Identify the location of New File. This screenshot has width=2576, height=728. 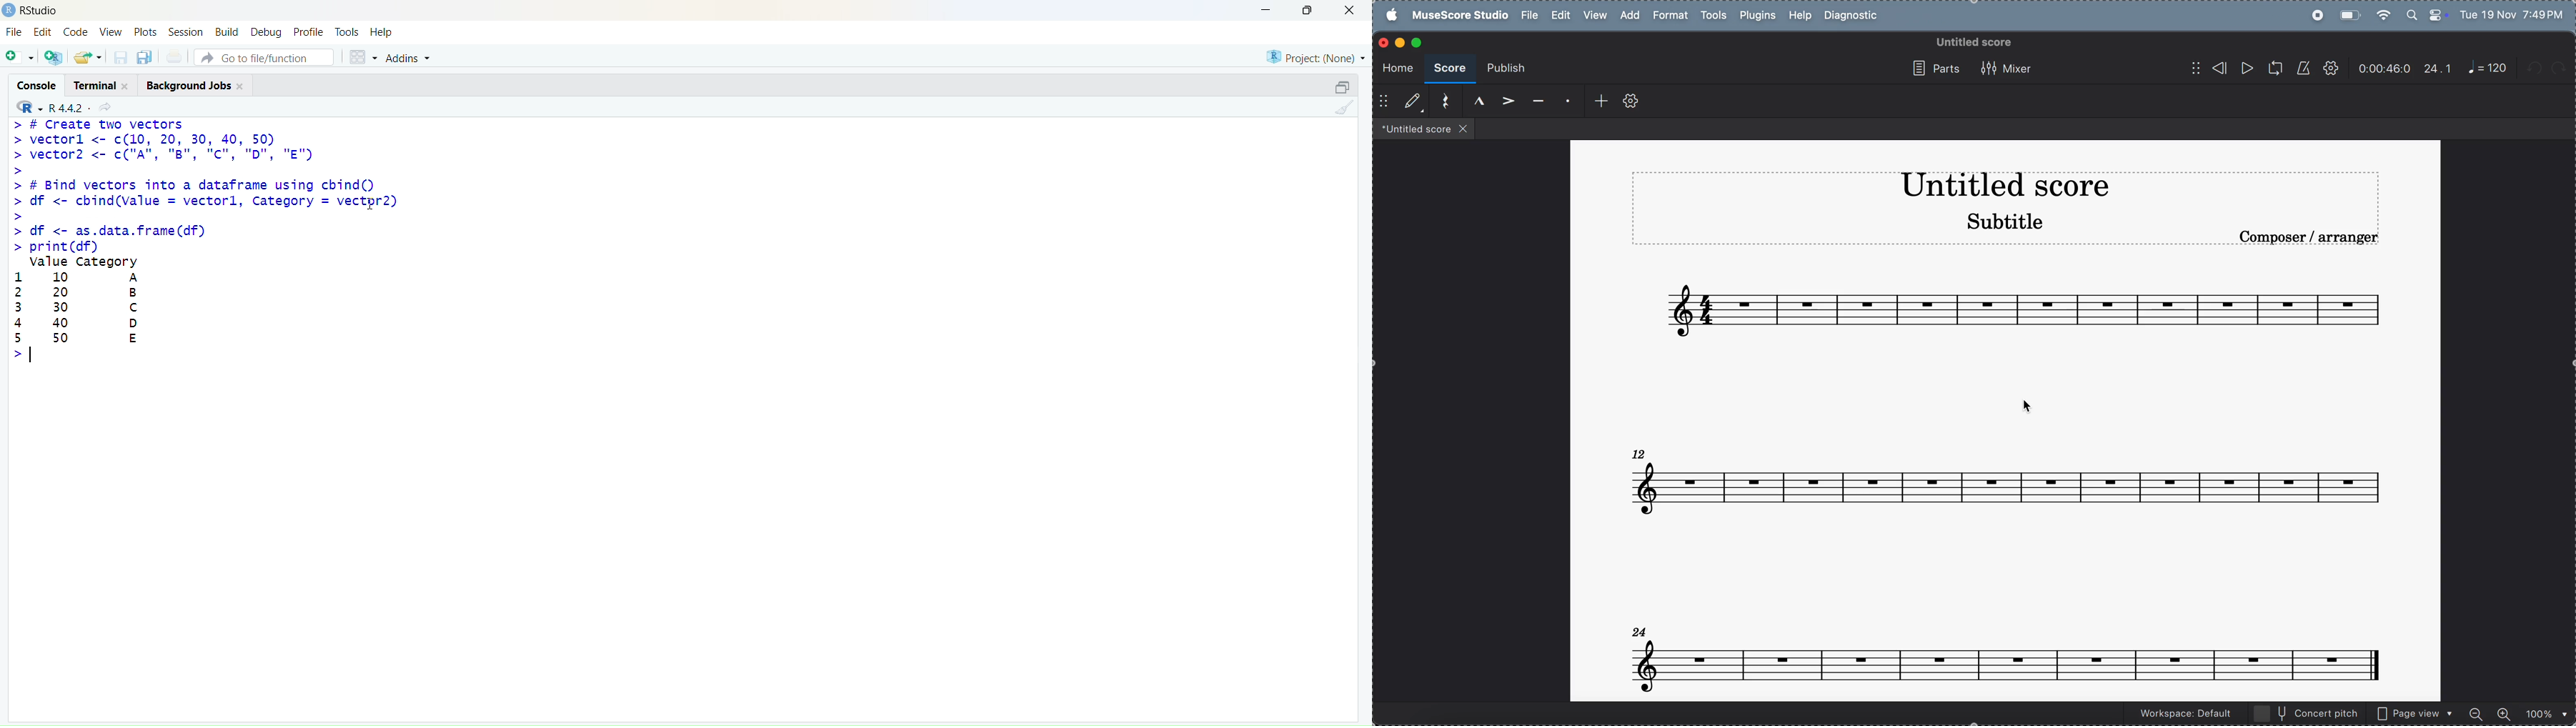
(19, 58).